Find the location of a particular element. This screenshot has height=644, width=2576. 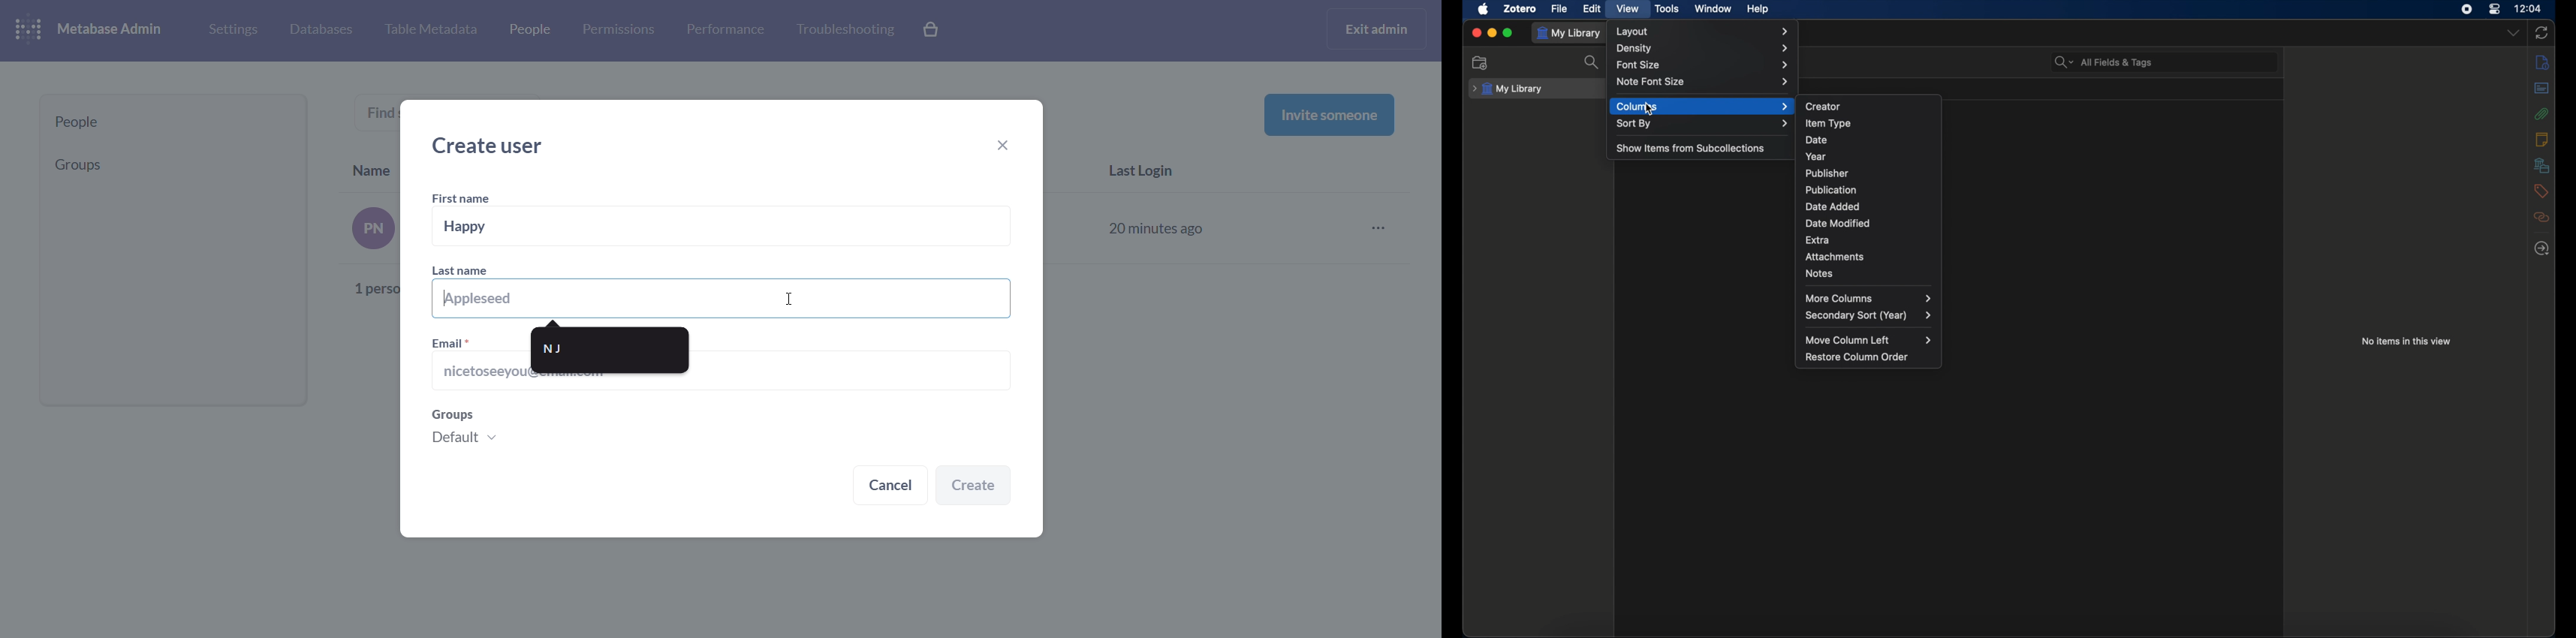

move column left is located at coordinates (1867, 340).